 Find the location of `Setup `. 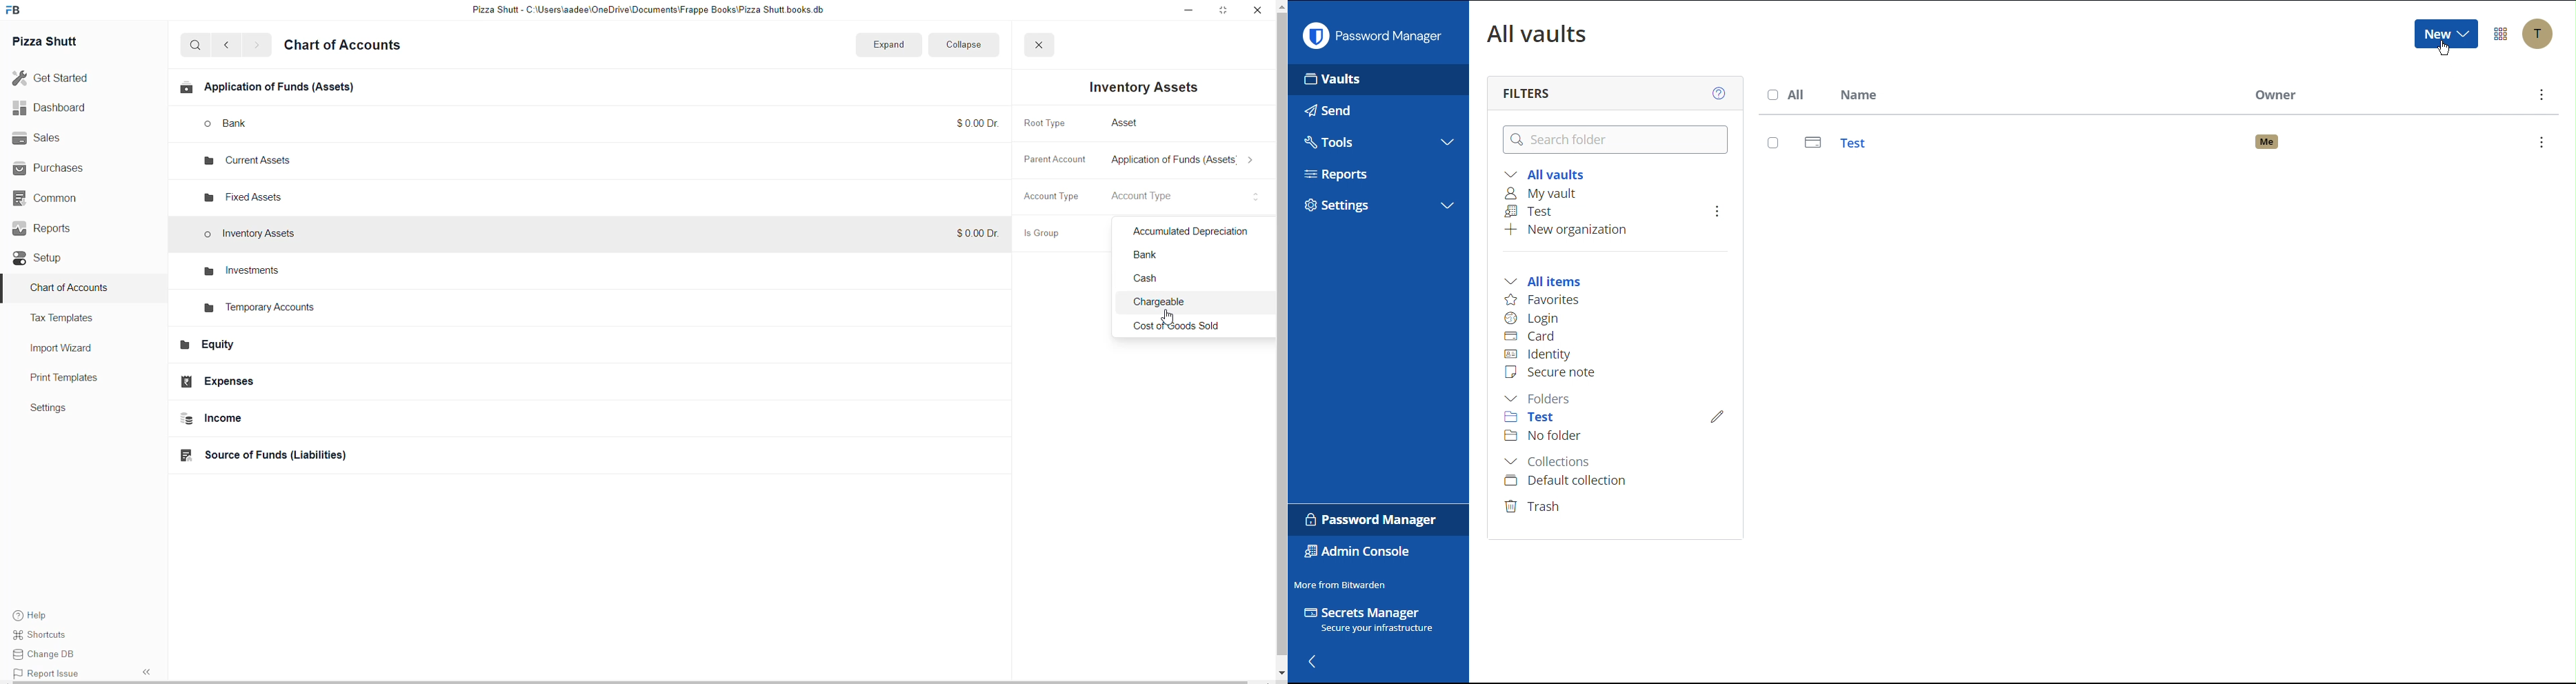

Setup  is located at coordinates (54, 260).